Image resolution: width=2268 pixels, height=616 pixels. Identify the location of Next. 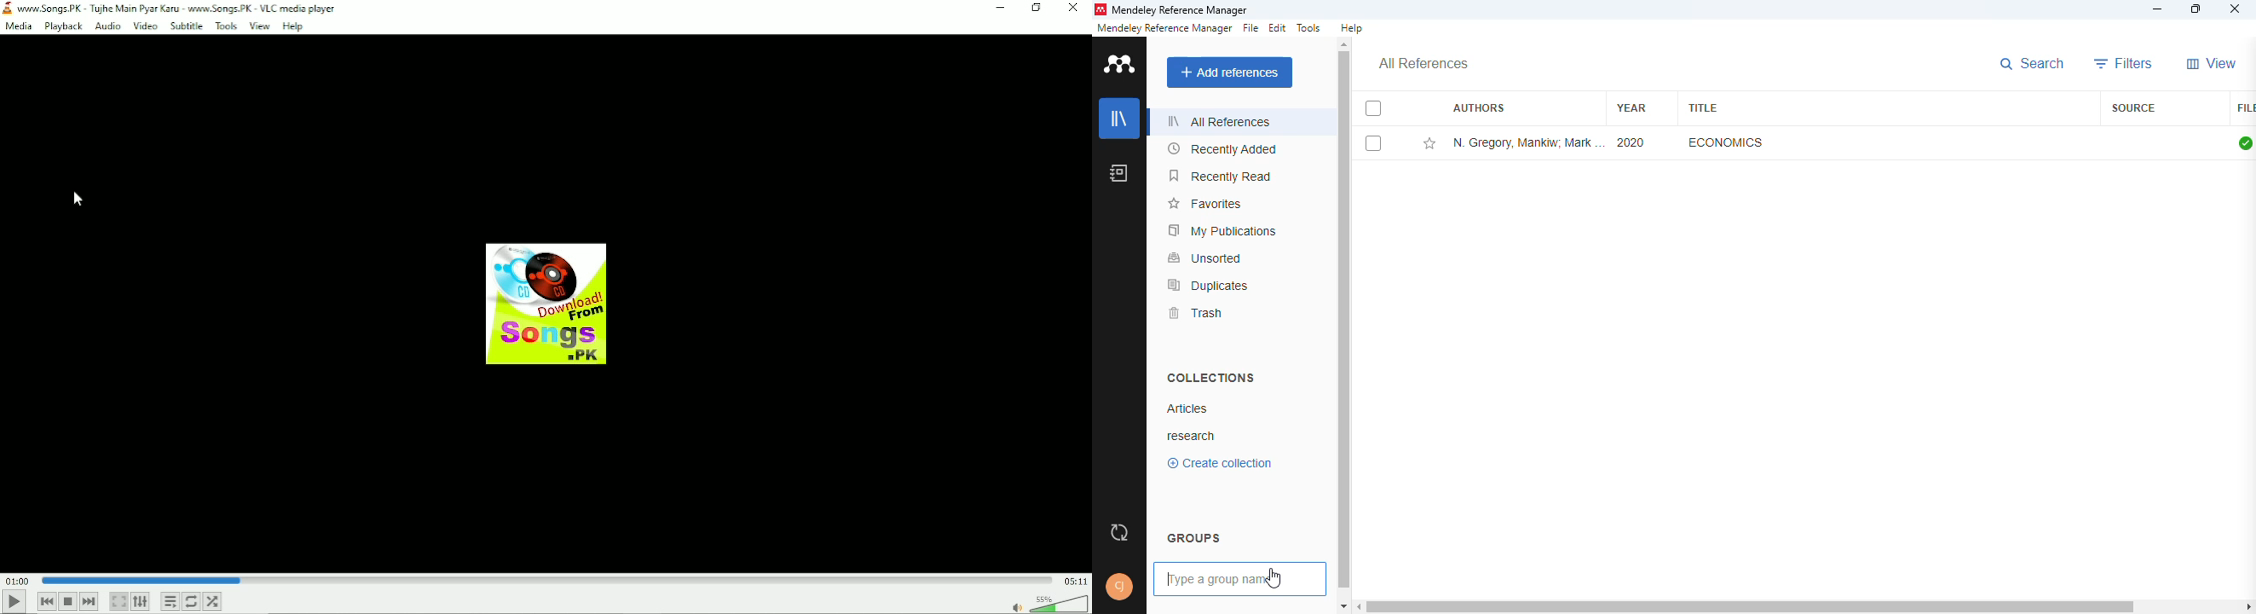
(90, 601).